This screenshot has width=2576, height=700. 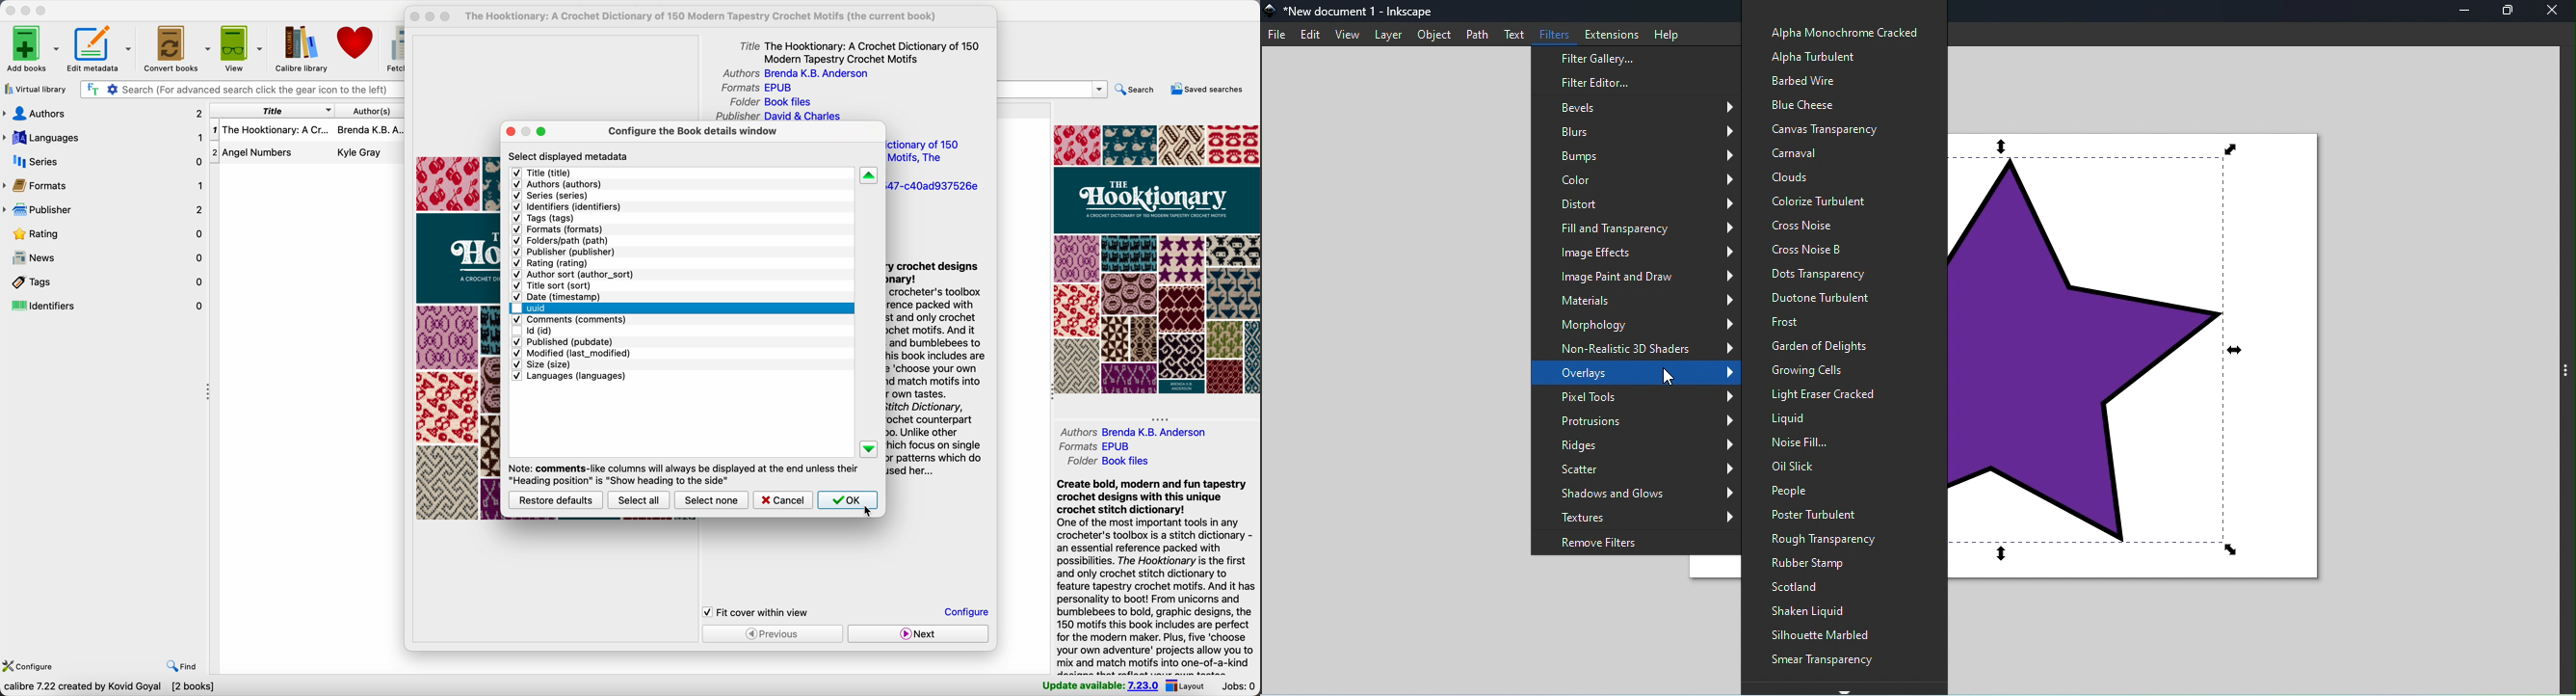 I want to click on down, so click(x=871, y=449).